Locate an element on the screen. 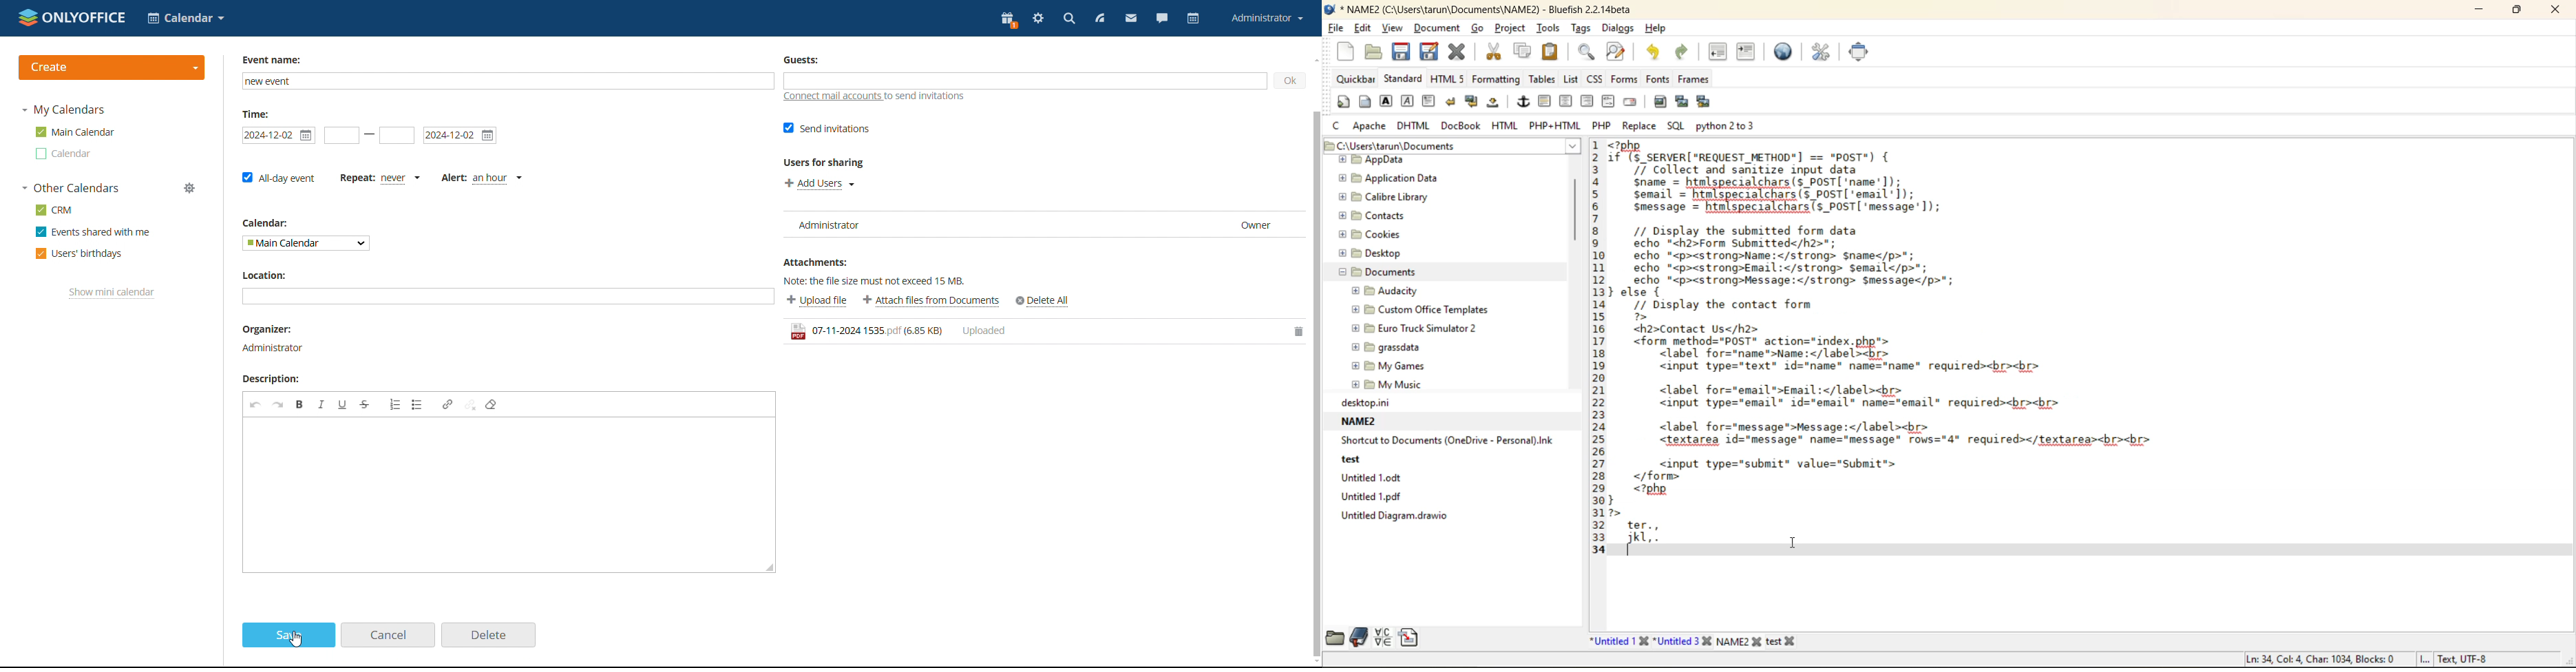 This screenshot has height=672, width=2576. list is located at coordinates (1575, 80).